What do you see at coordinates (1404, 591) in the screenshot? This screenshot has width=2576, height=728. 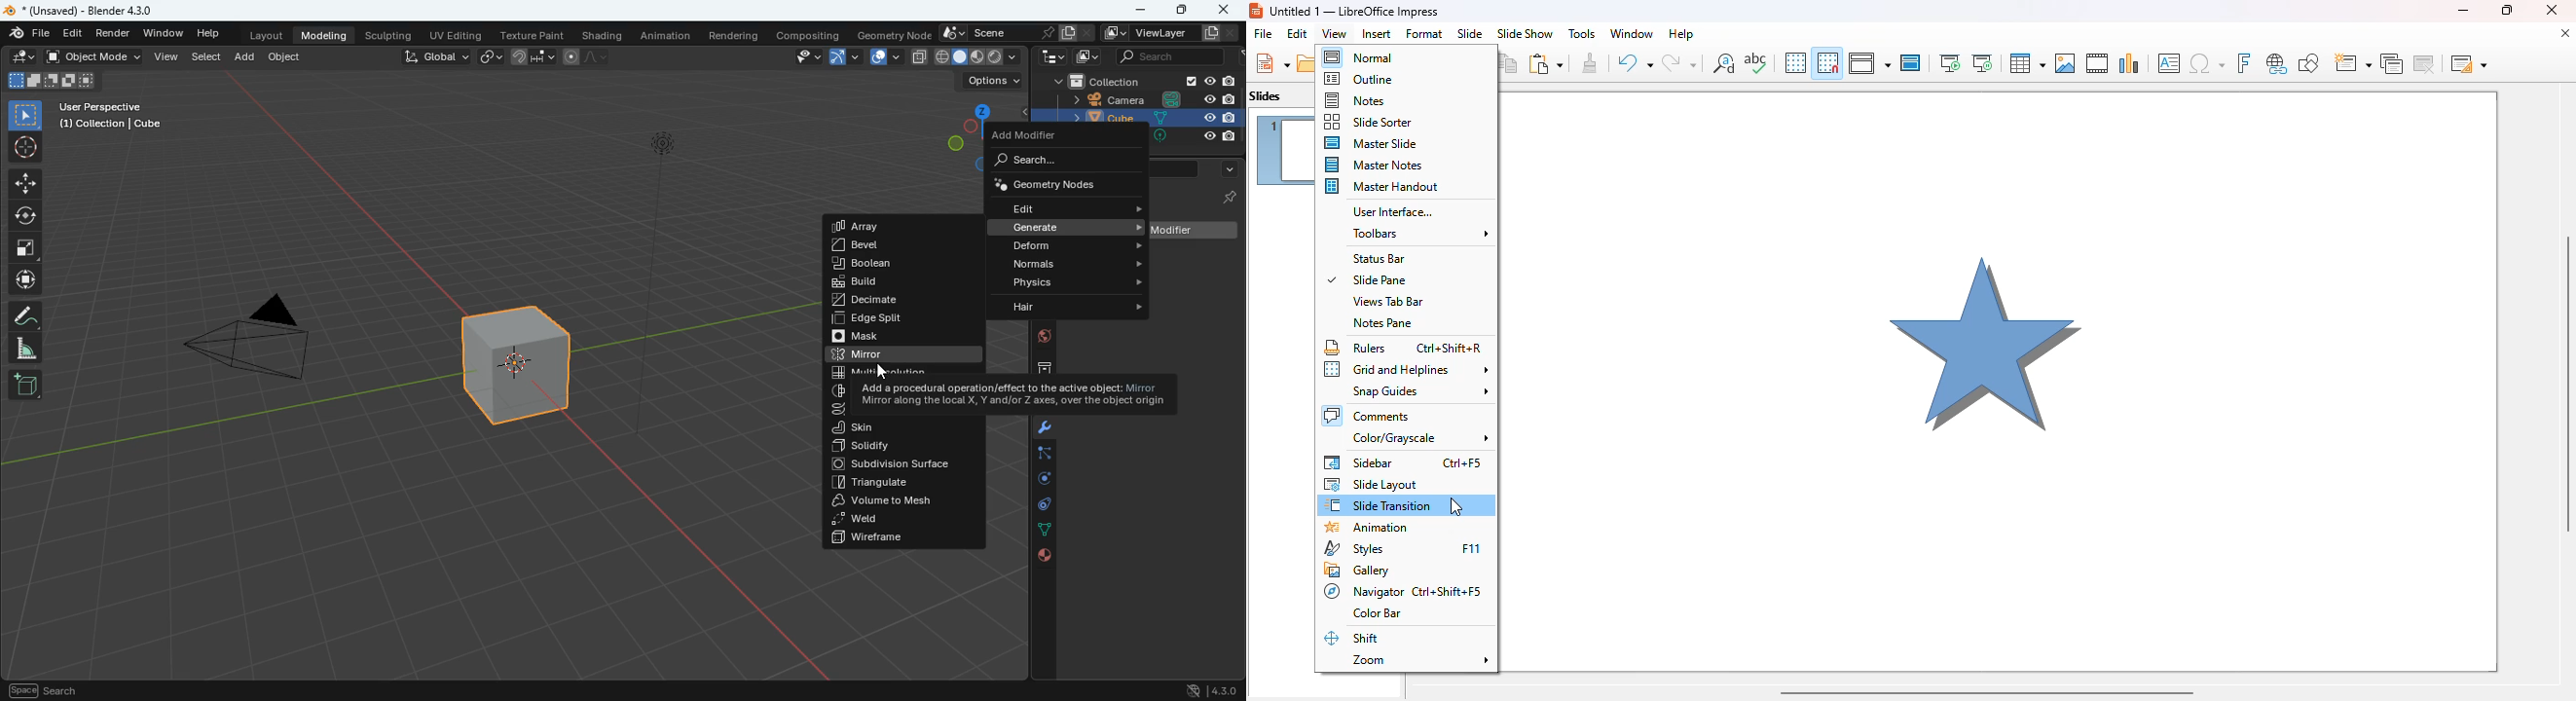 I see `navigator` at bounding box center [1404, 591].